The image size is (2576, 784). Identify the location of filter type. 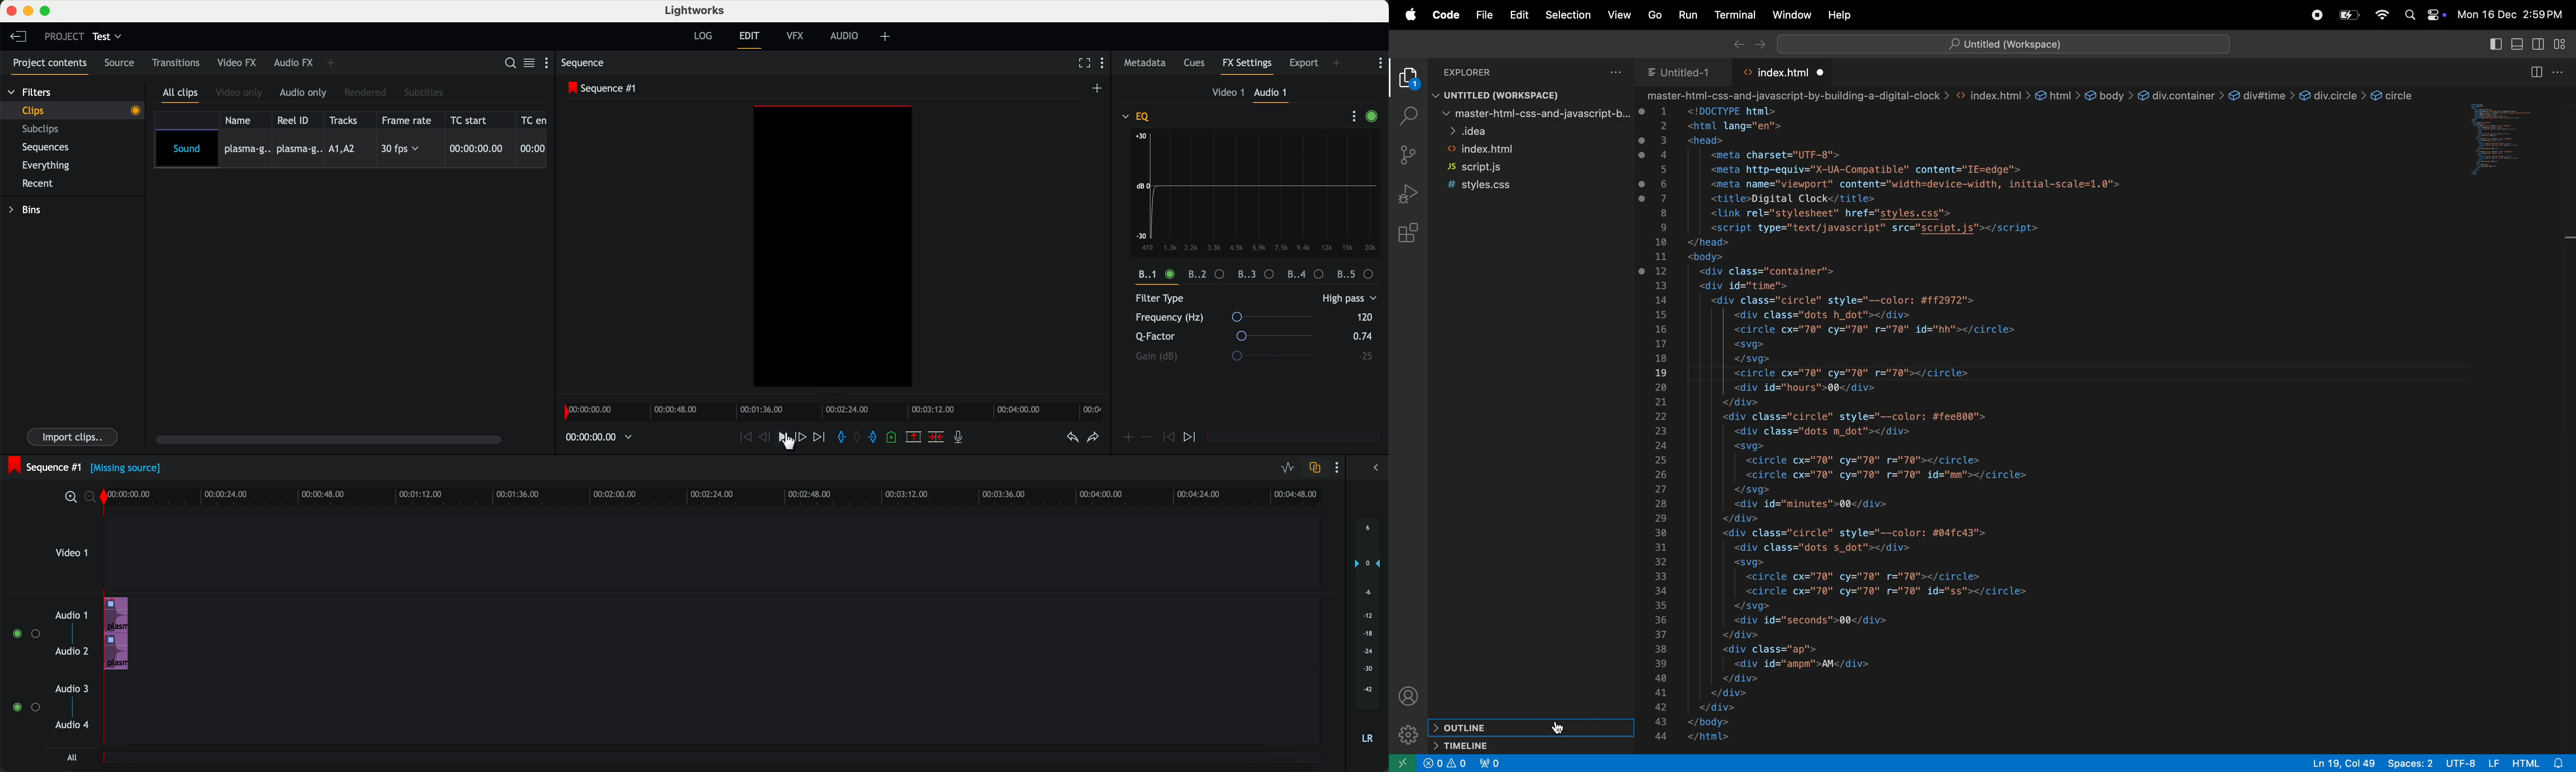
(1222, 299).